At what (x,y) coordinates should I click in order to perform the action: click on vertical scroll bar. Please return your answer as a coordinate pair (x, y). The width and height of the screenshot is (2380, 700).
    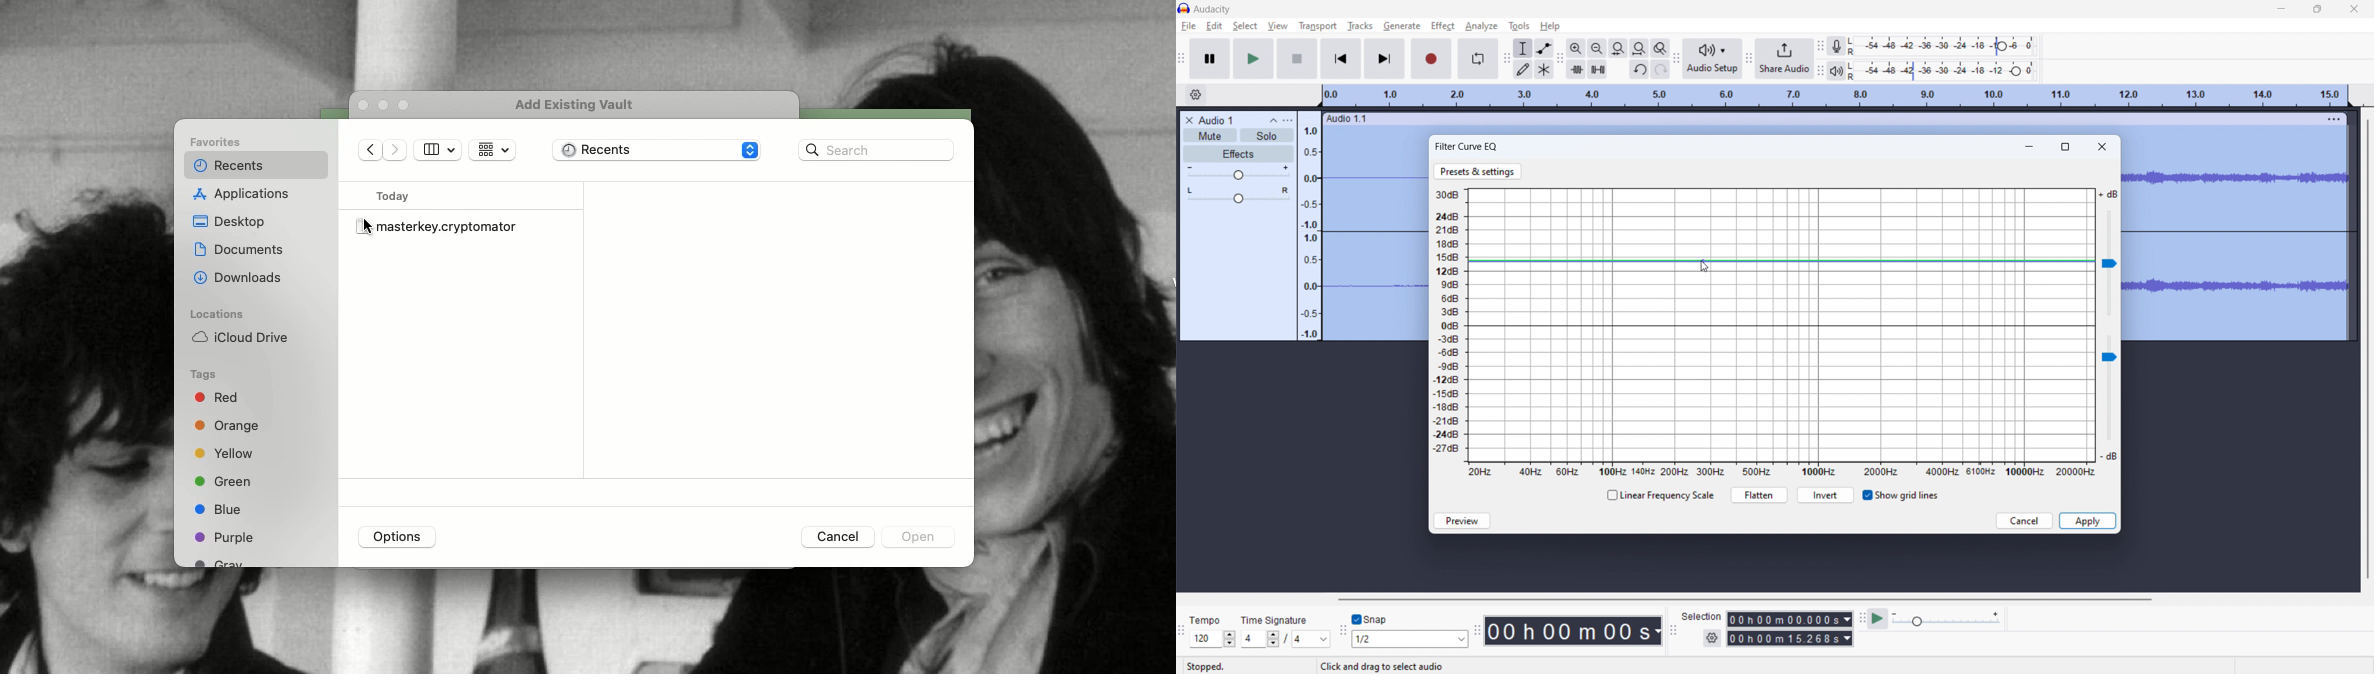
    Looking at the image, I should click on (2366, 350).